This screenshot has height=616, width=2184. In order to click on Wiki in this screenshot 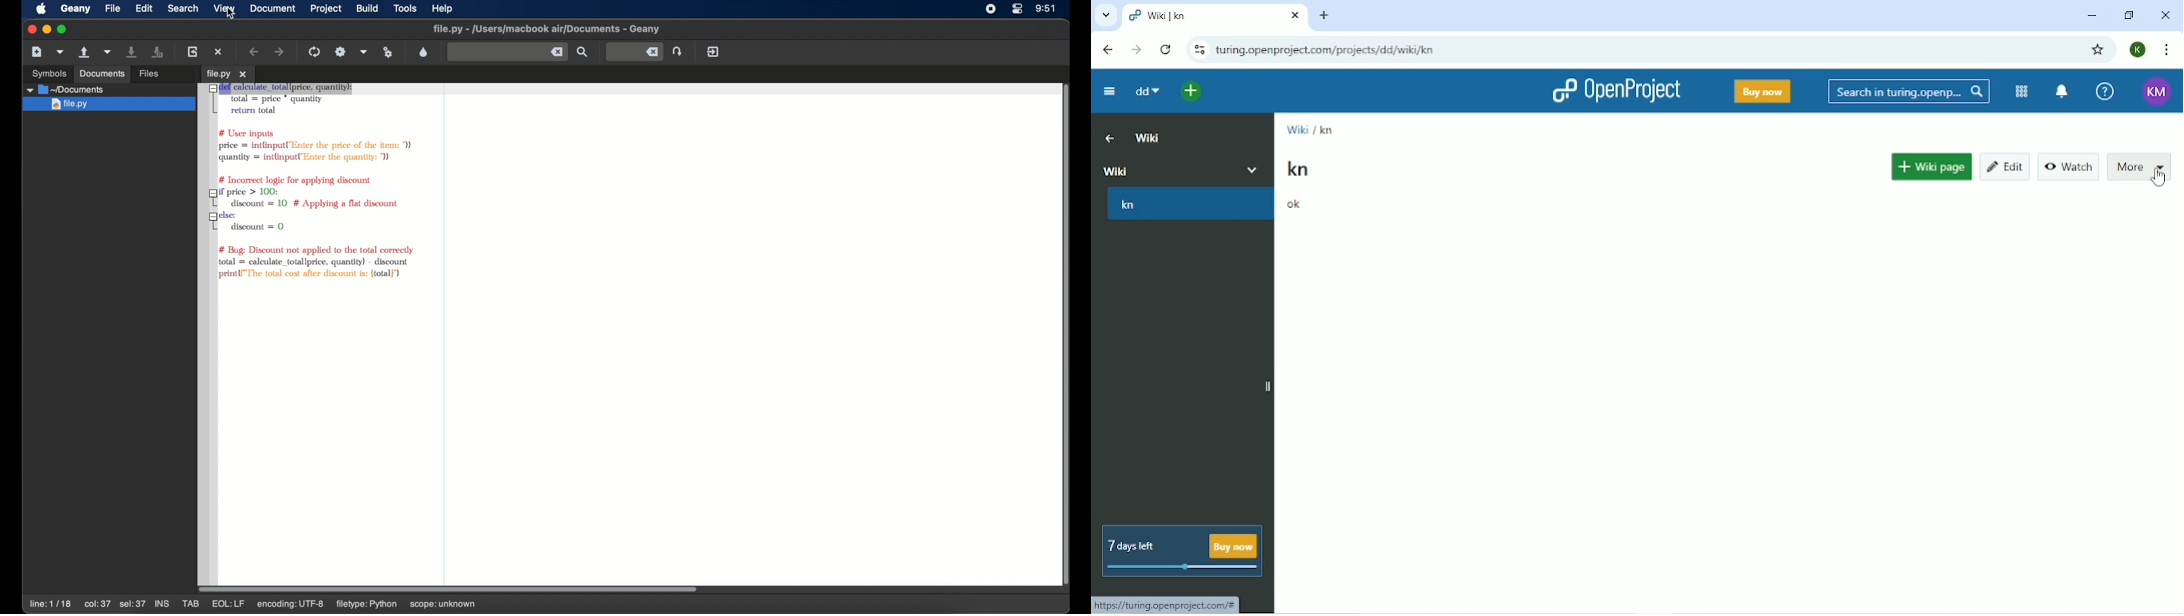, I will do `click(1296, 129)`.